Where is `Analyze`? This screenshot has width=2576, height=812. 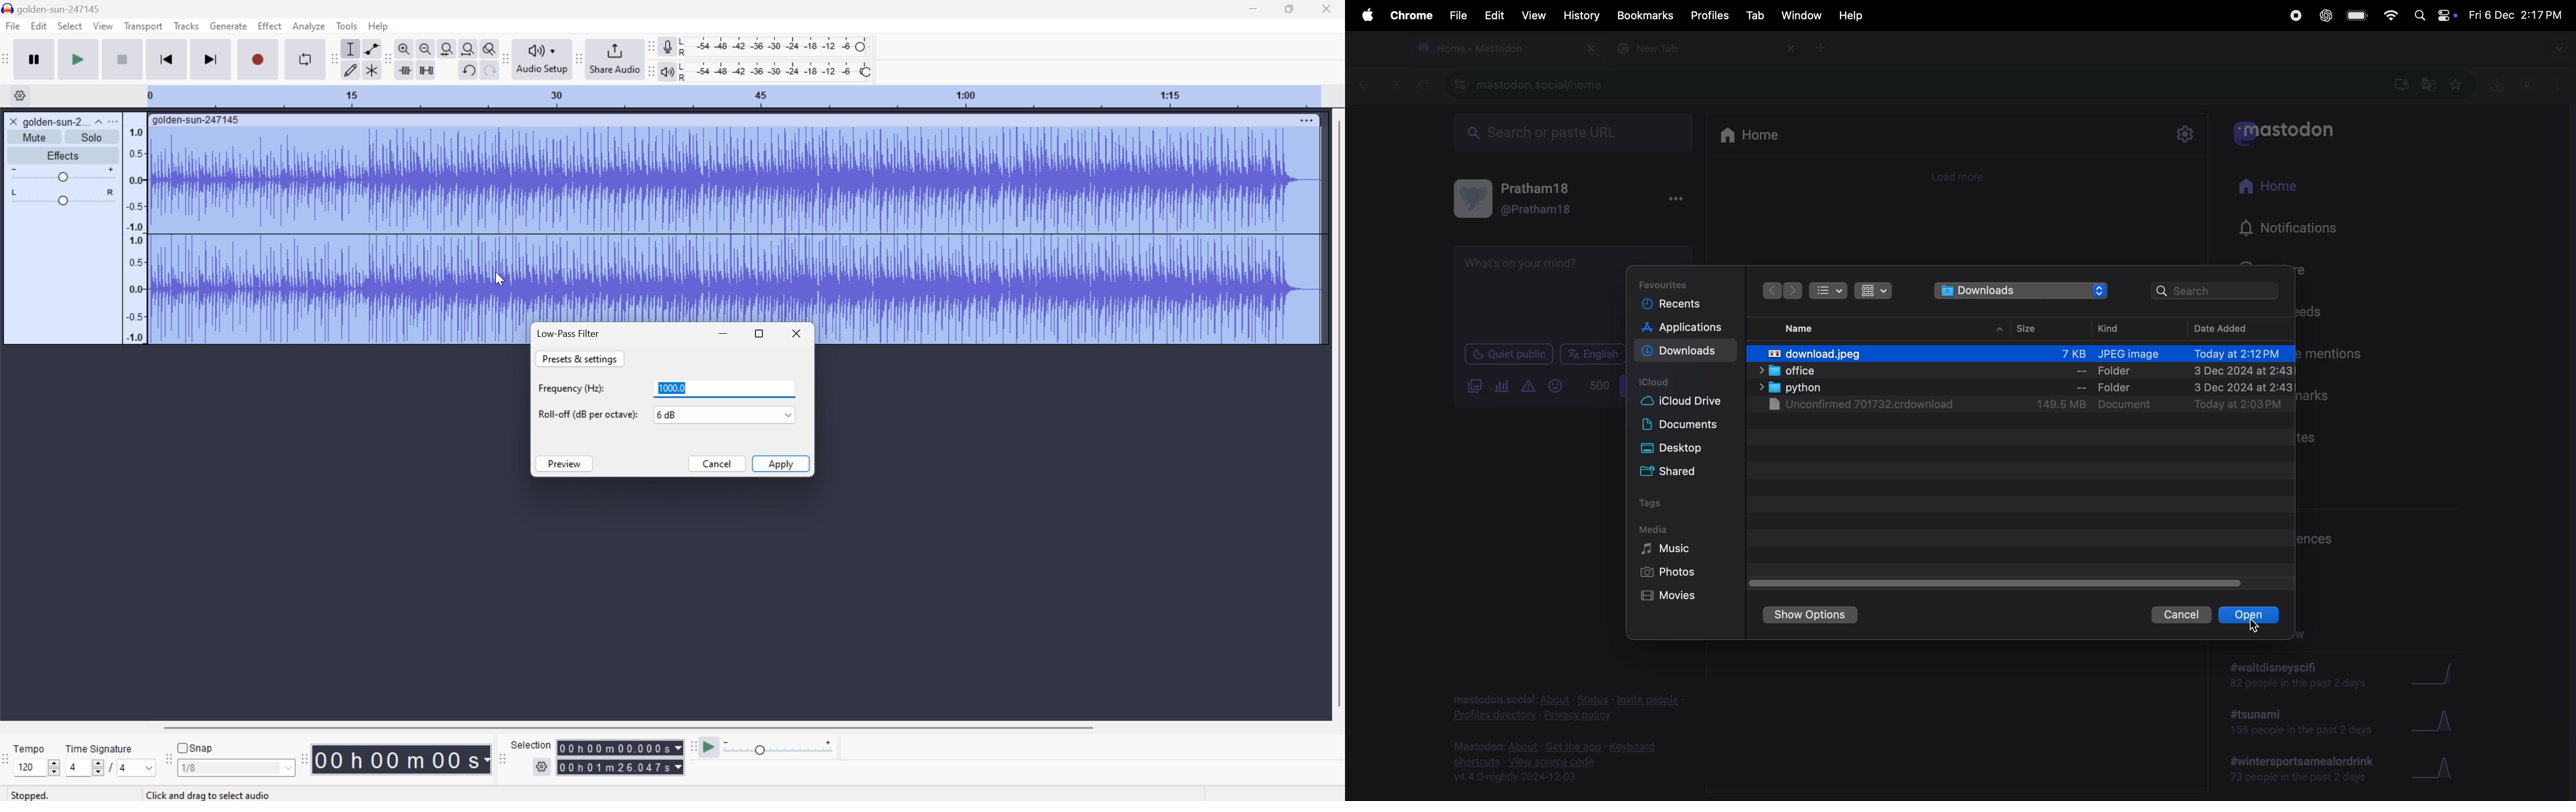 Analyze is located at coordinates (308, 26).